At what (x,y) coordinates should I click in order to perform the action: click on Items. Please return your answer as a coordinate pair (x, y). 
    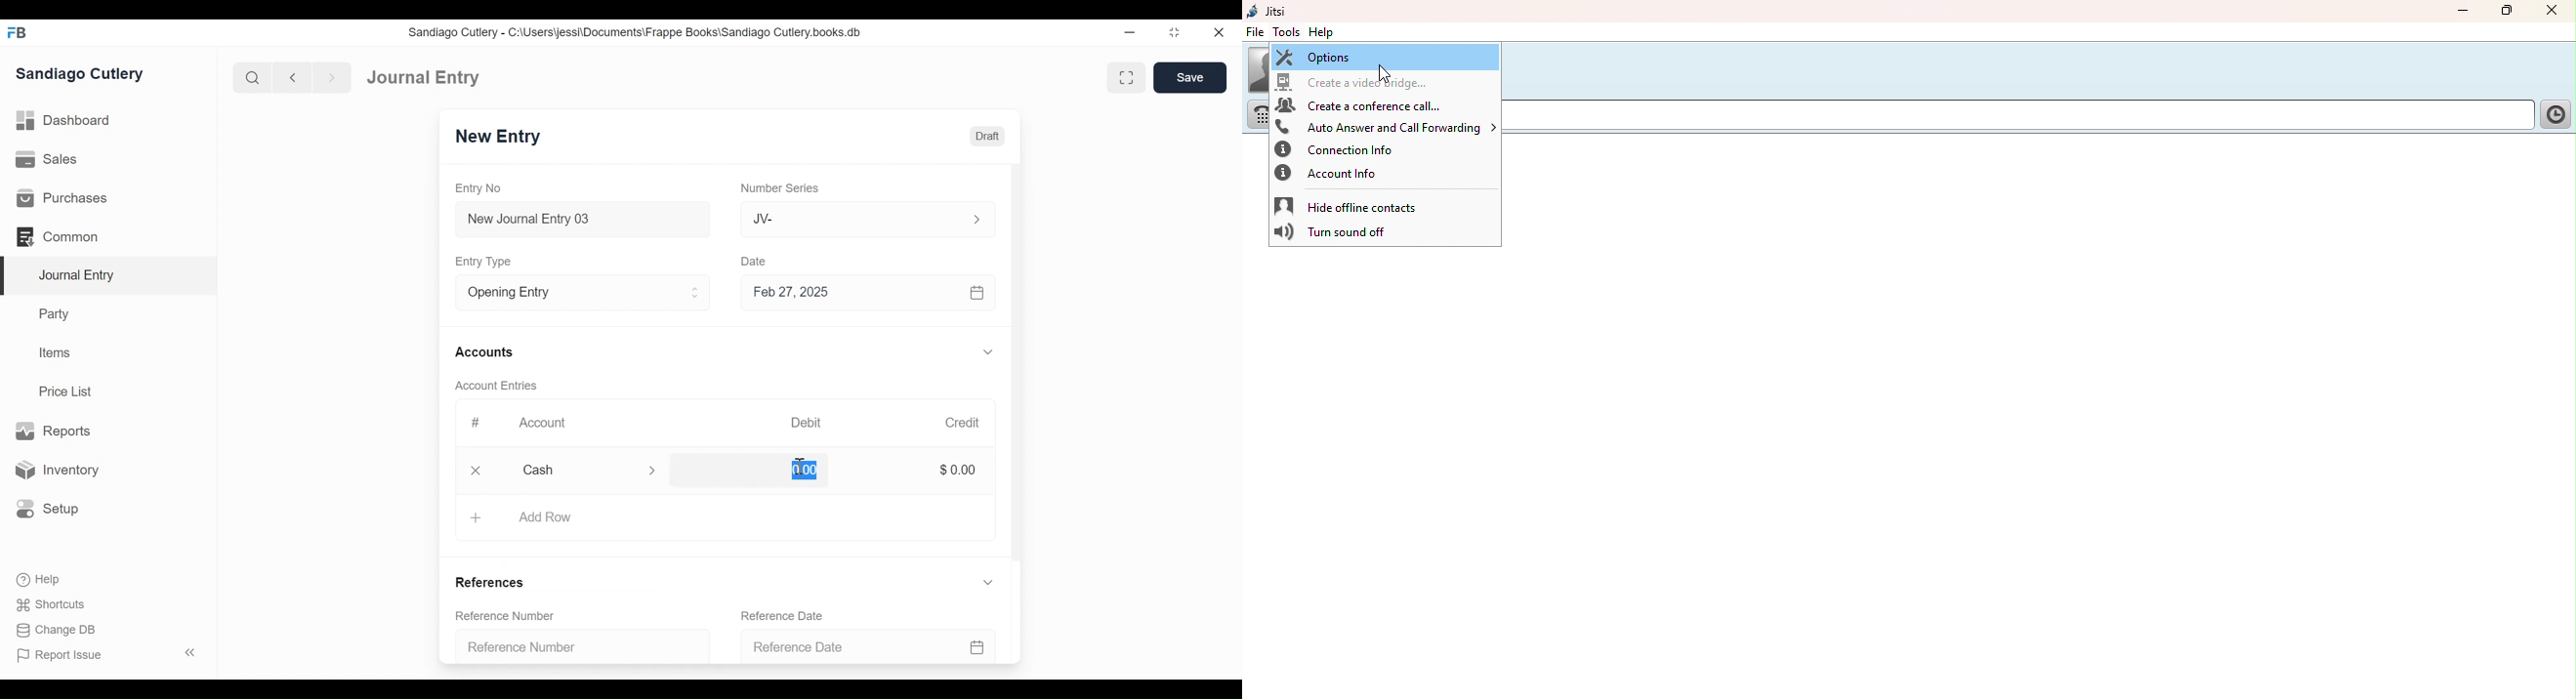
    Looking at the image, I should click on (53, 352).